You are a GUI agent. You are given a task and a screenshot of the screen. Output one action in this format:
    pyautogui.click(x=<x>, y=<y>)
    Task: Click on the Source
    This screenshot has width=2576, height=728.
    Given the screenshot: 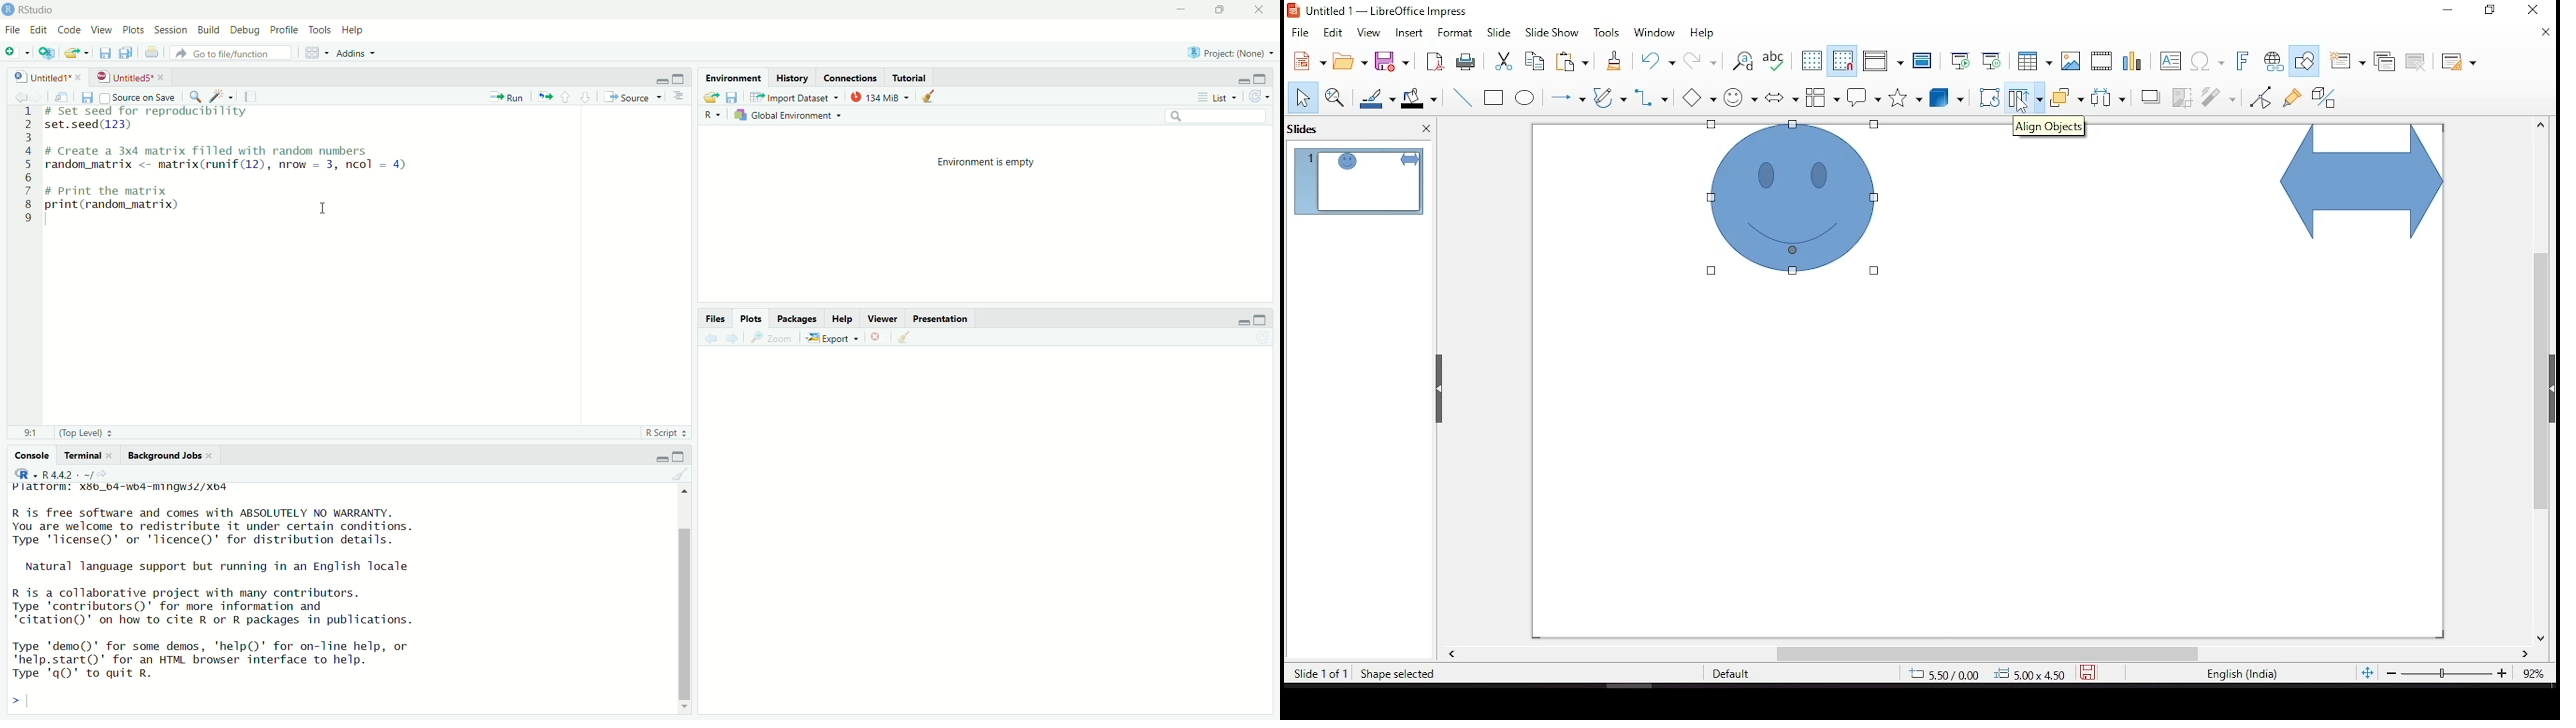 What is the action you would take?
    pyautogui.click(x=635, y=95)
    